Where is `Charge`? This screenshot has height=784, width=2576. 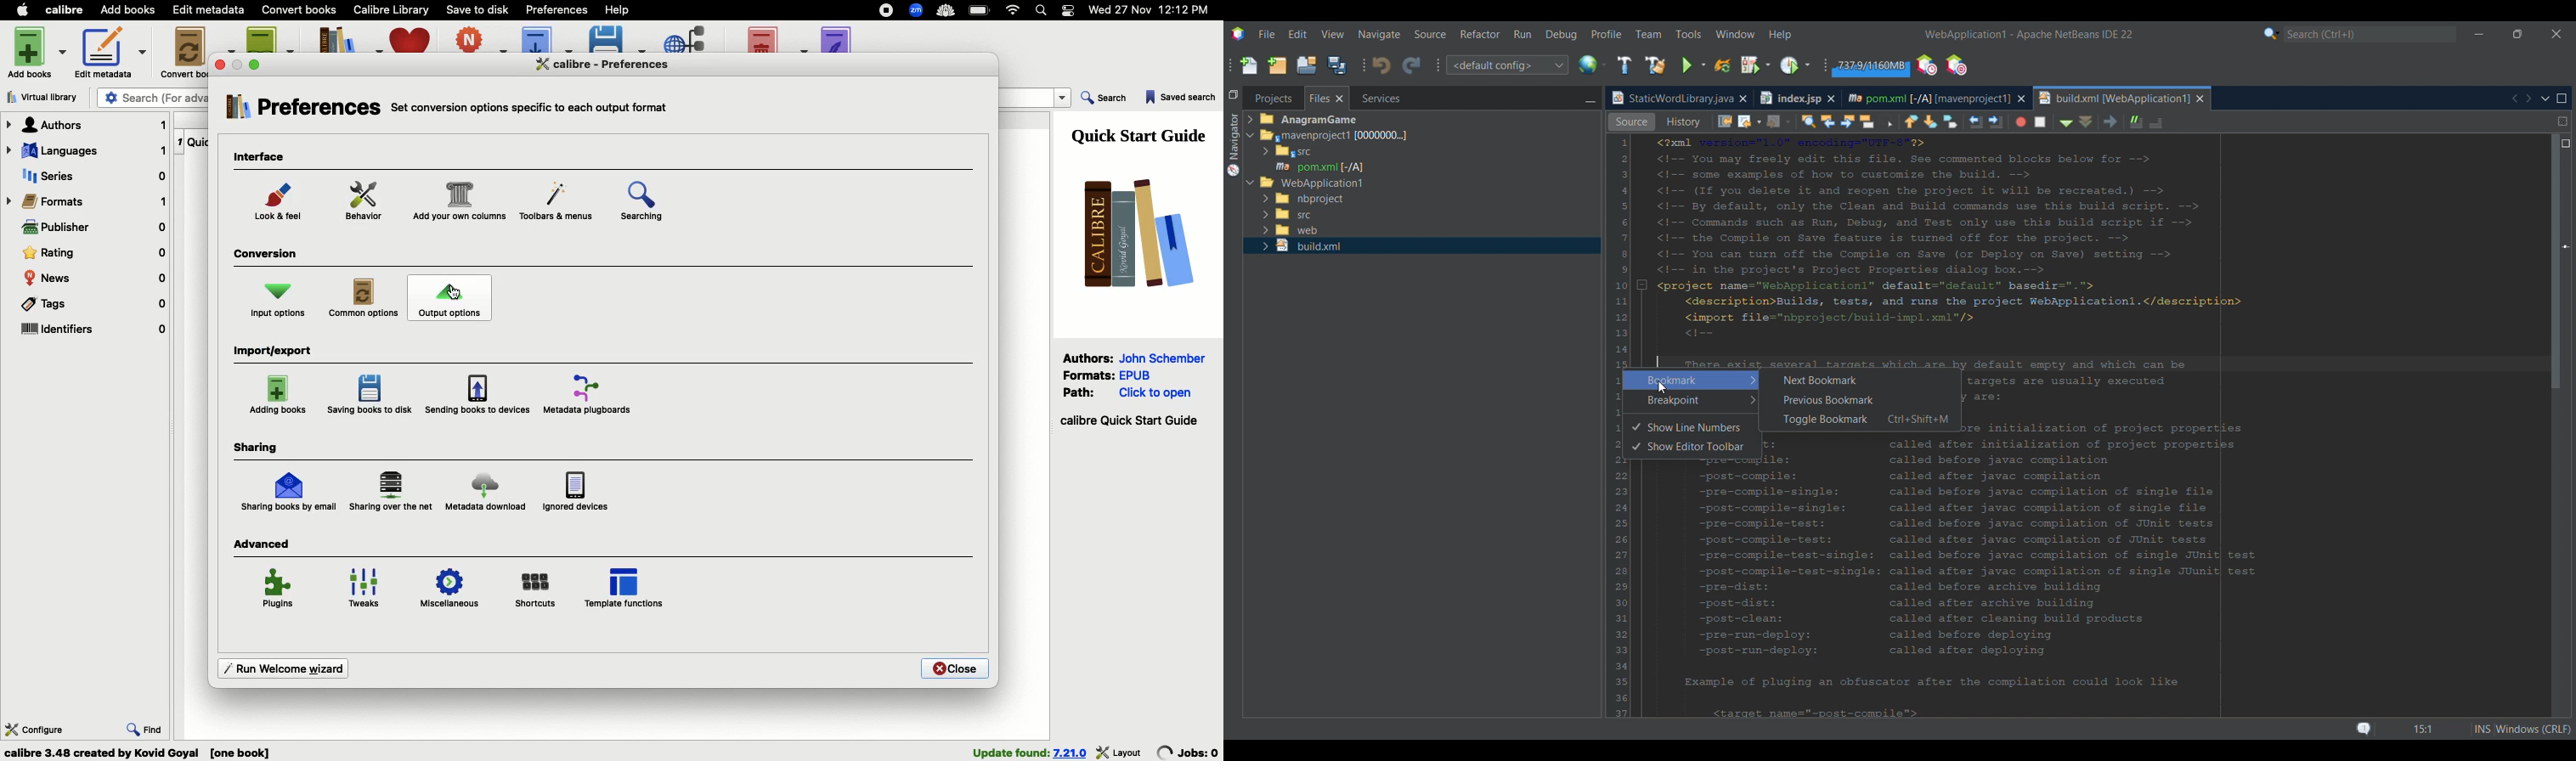 Charge is located at coordinates (980, 11).